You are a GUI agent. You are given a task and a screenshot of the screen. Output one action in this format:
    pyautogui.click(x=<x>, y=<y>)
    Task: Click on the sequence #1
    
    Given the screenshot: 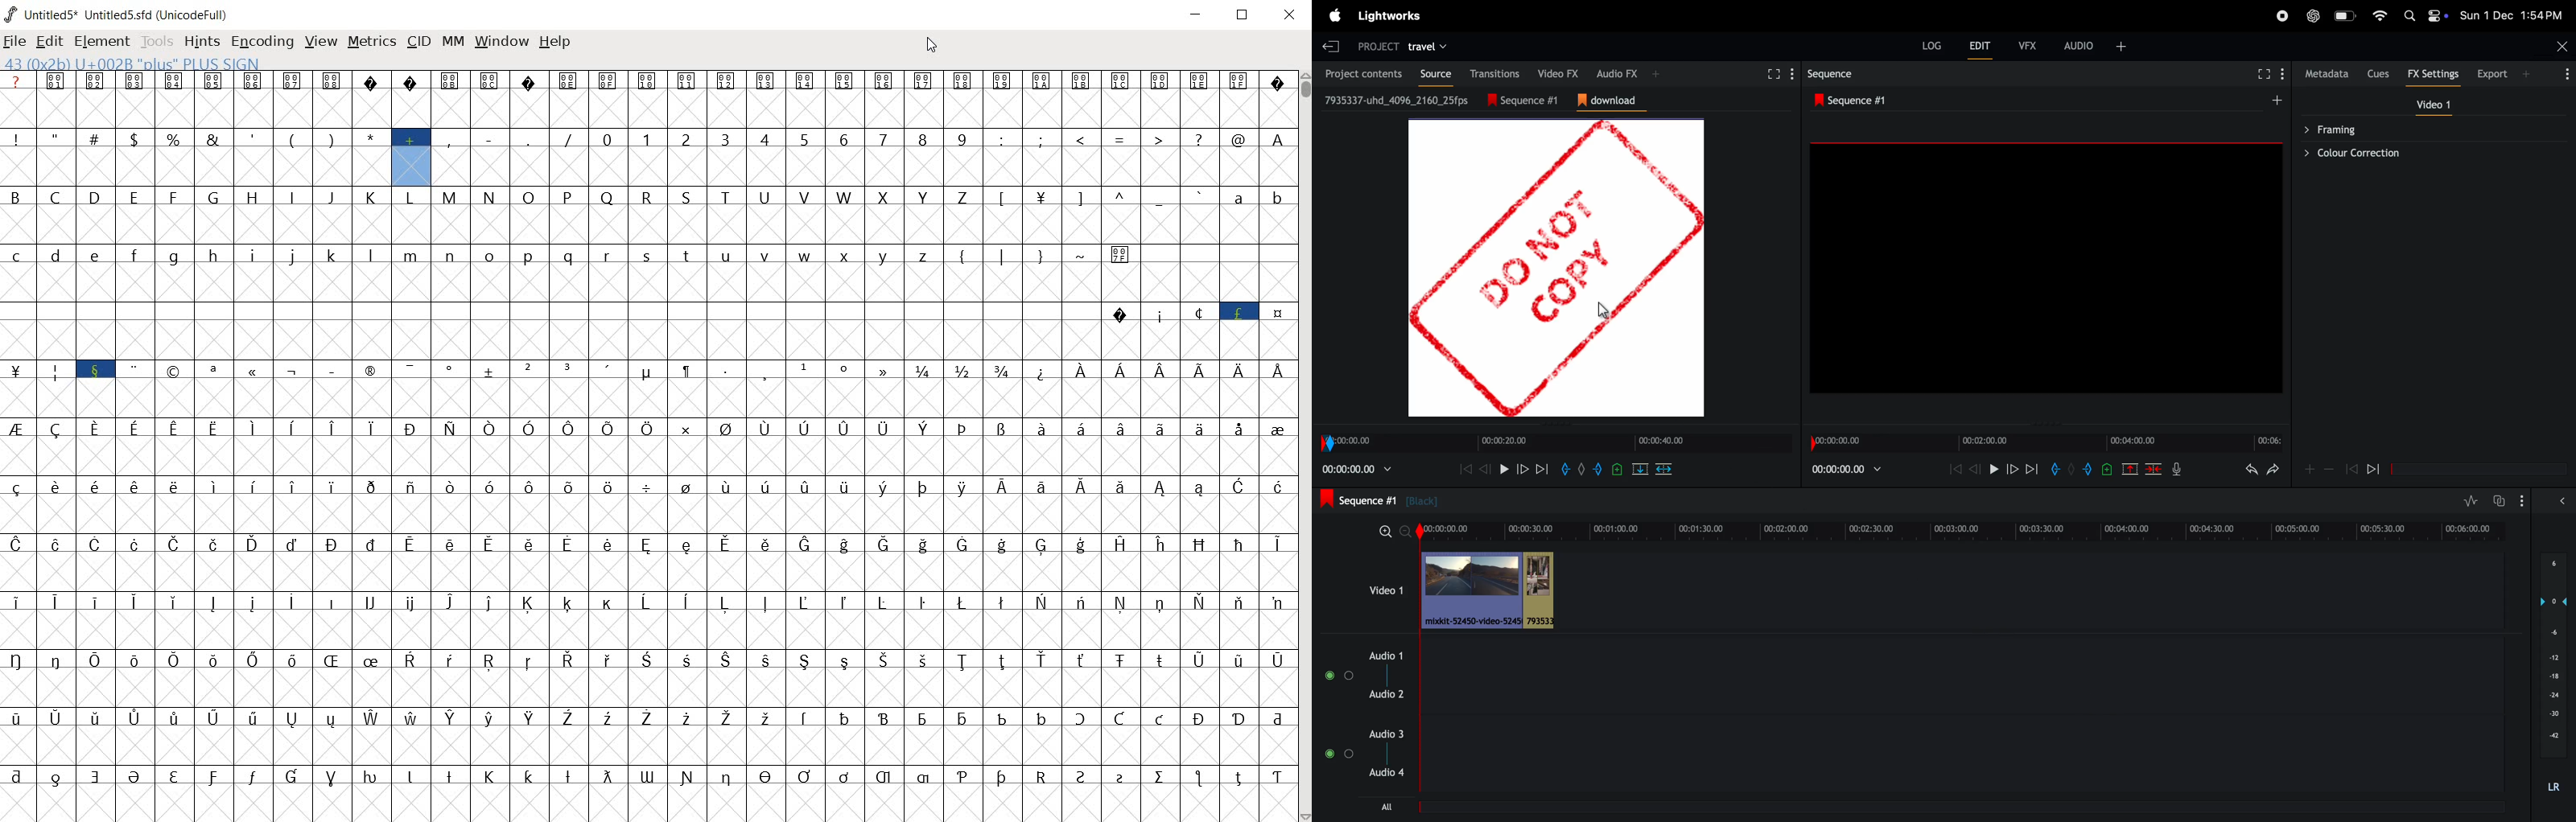 What is the action you would take?
    pyautogui.click(x=1379, y=500)
    